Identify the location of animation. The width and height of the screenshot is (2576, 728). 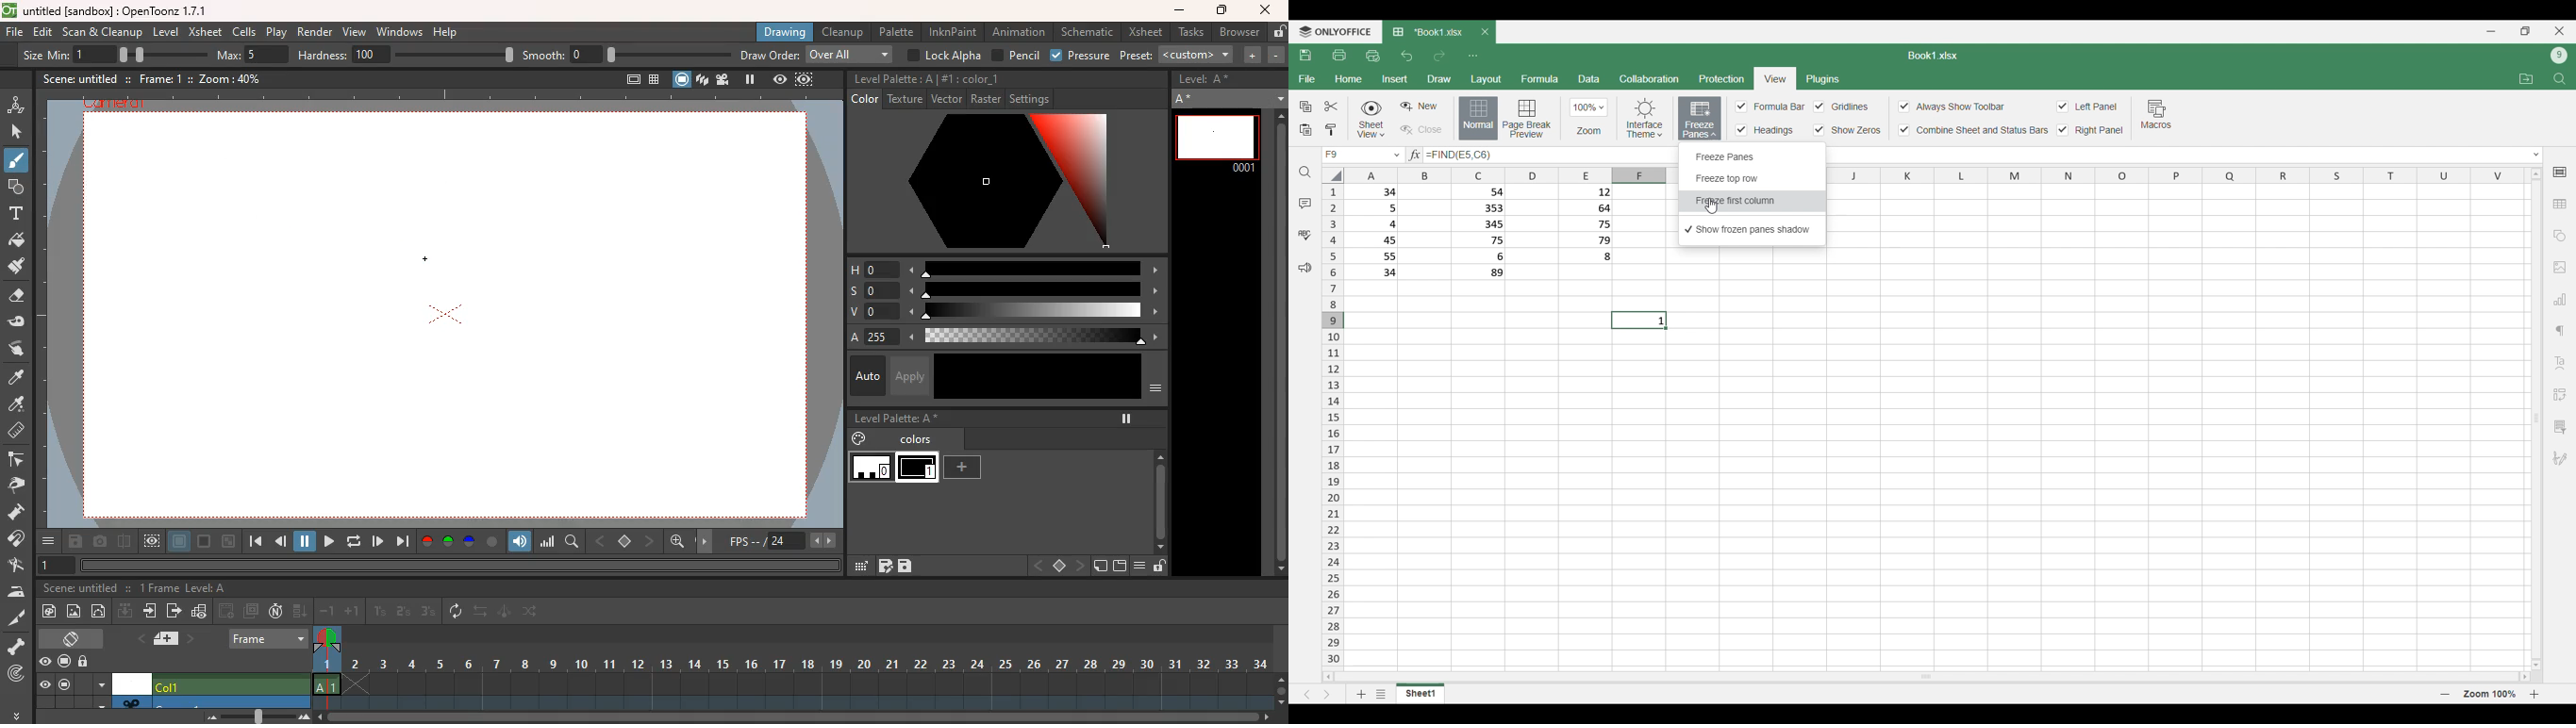
(17, 103).